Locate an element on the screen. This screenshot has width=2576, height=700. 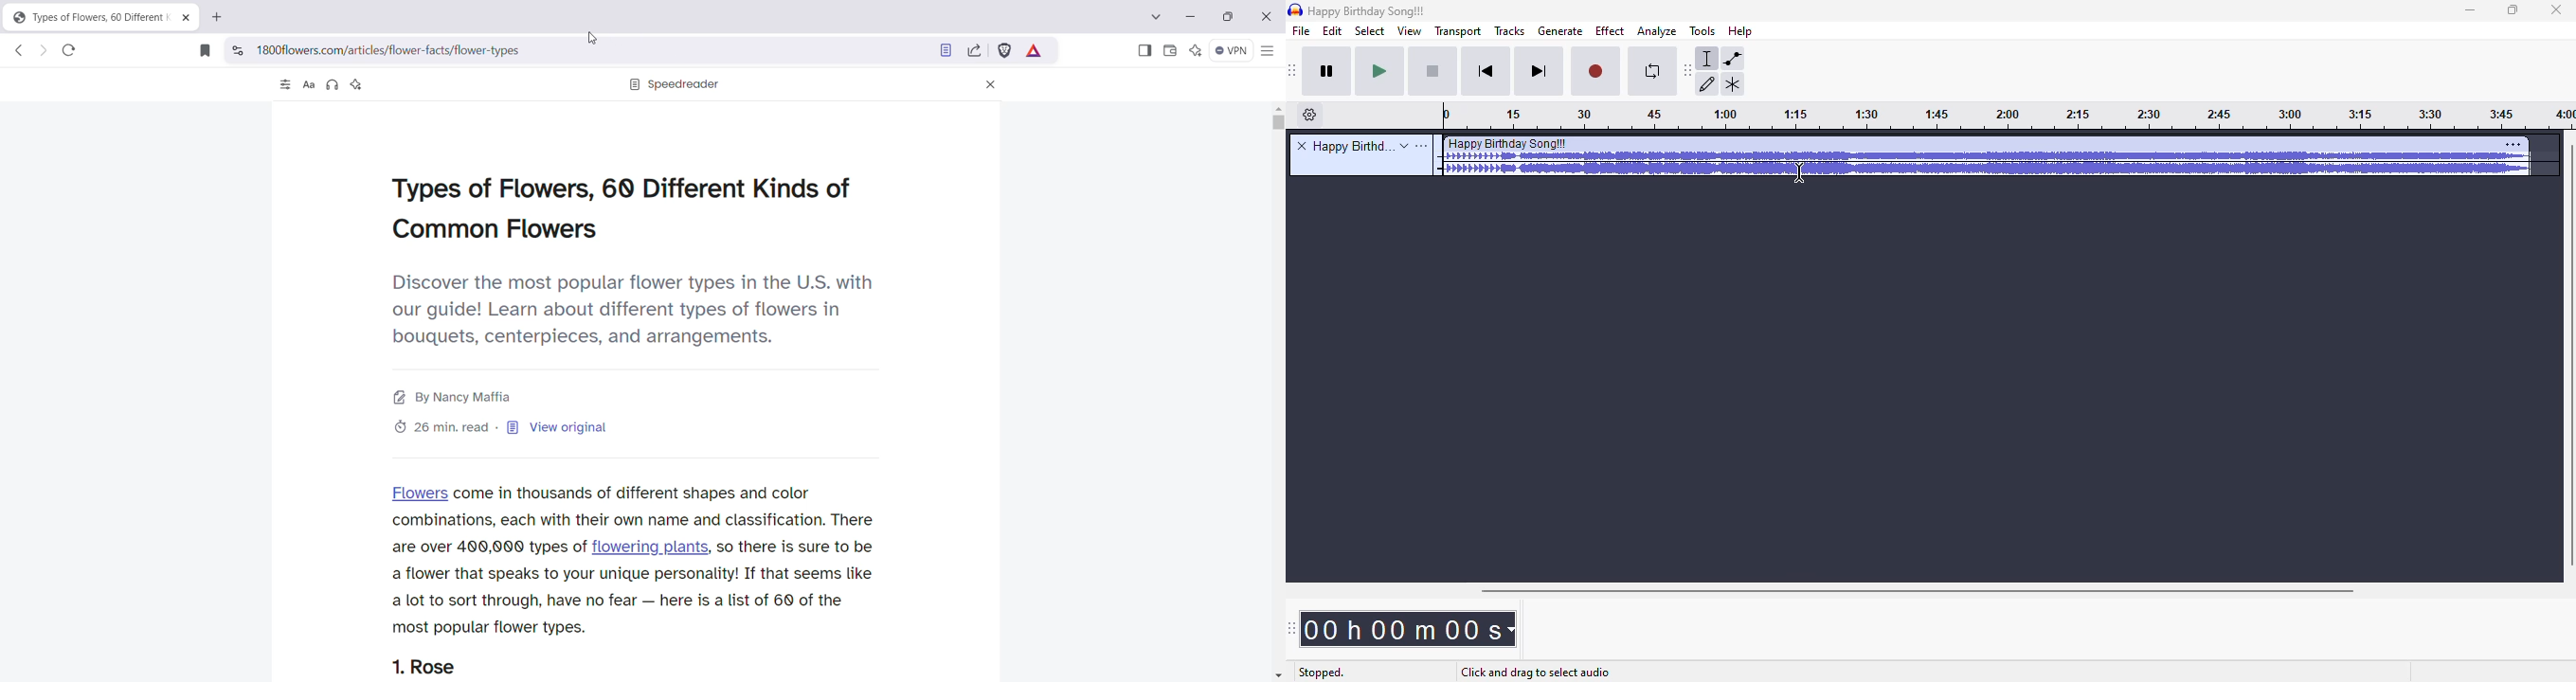
tools is located at coordinates (1702, 31).